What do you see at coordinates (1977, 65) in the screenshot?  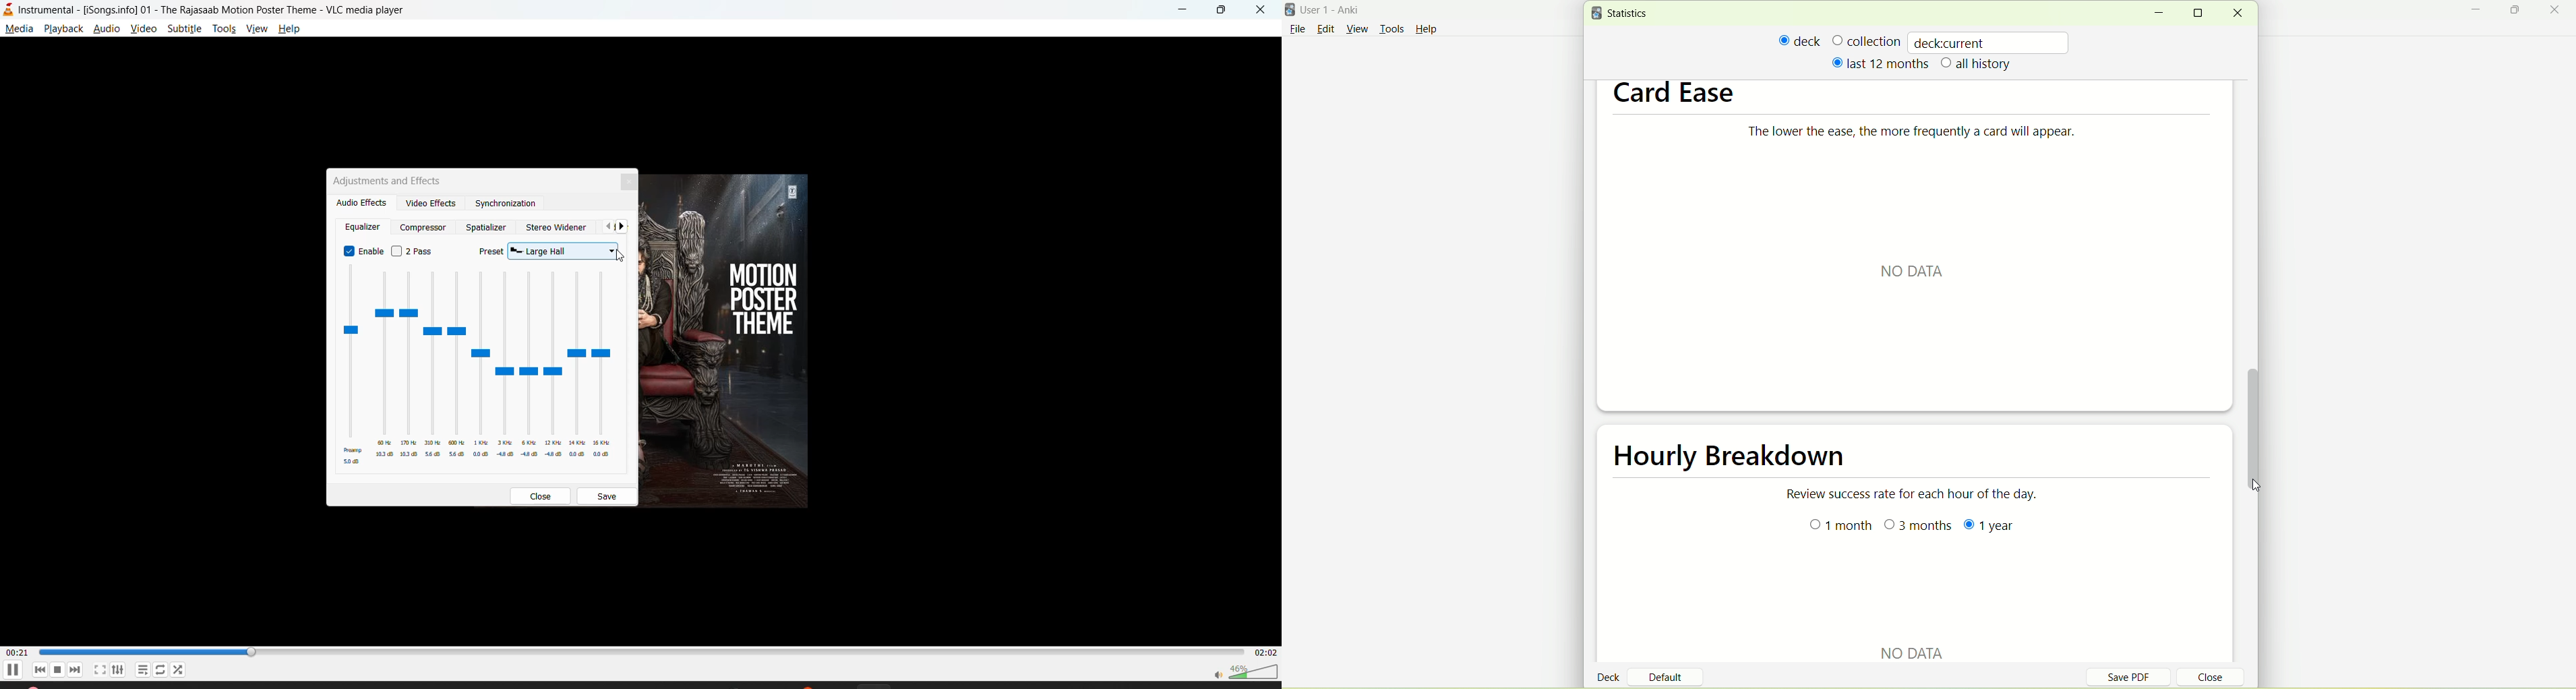 I see `all history` at bounding box center [1977, 65].